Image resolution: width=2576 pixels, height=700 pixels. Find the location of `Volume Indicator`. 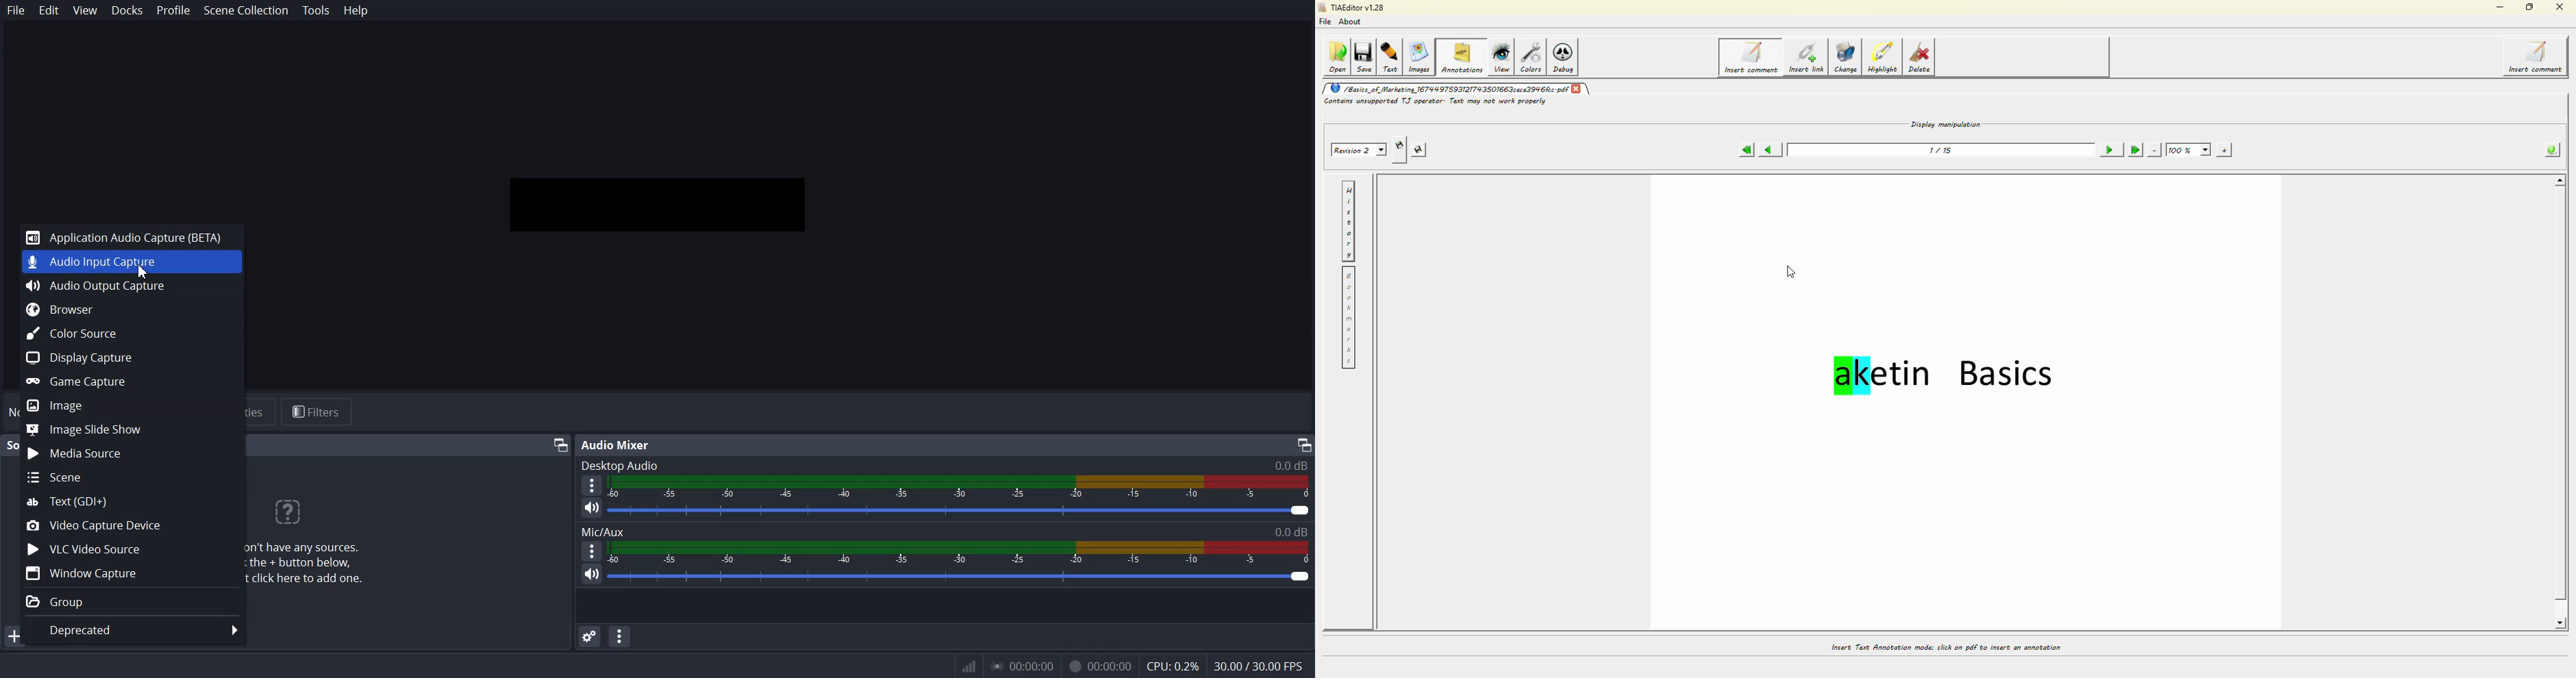

Volume Indicator is located at coordinates (959, 486).